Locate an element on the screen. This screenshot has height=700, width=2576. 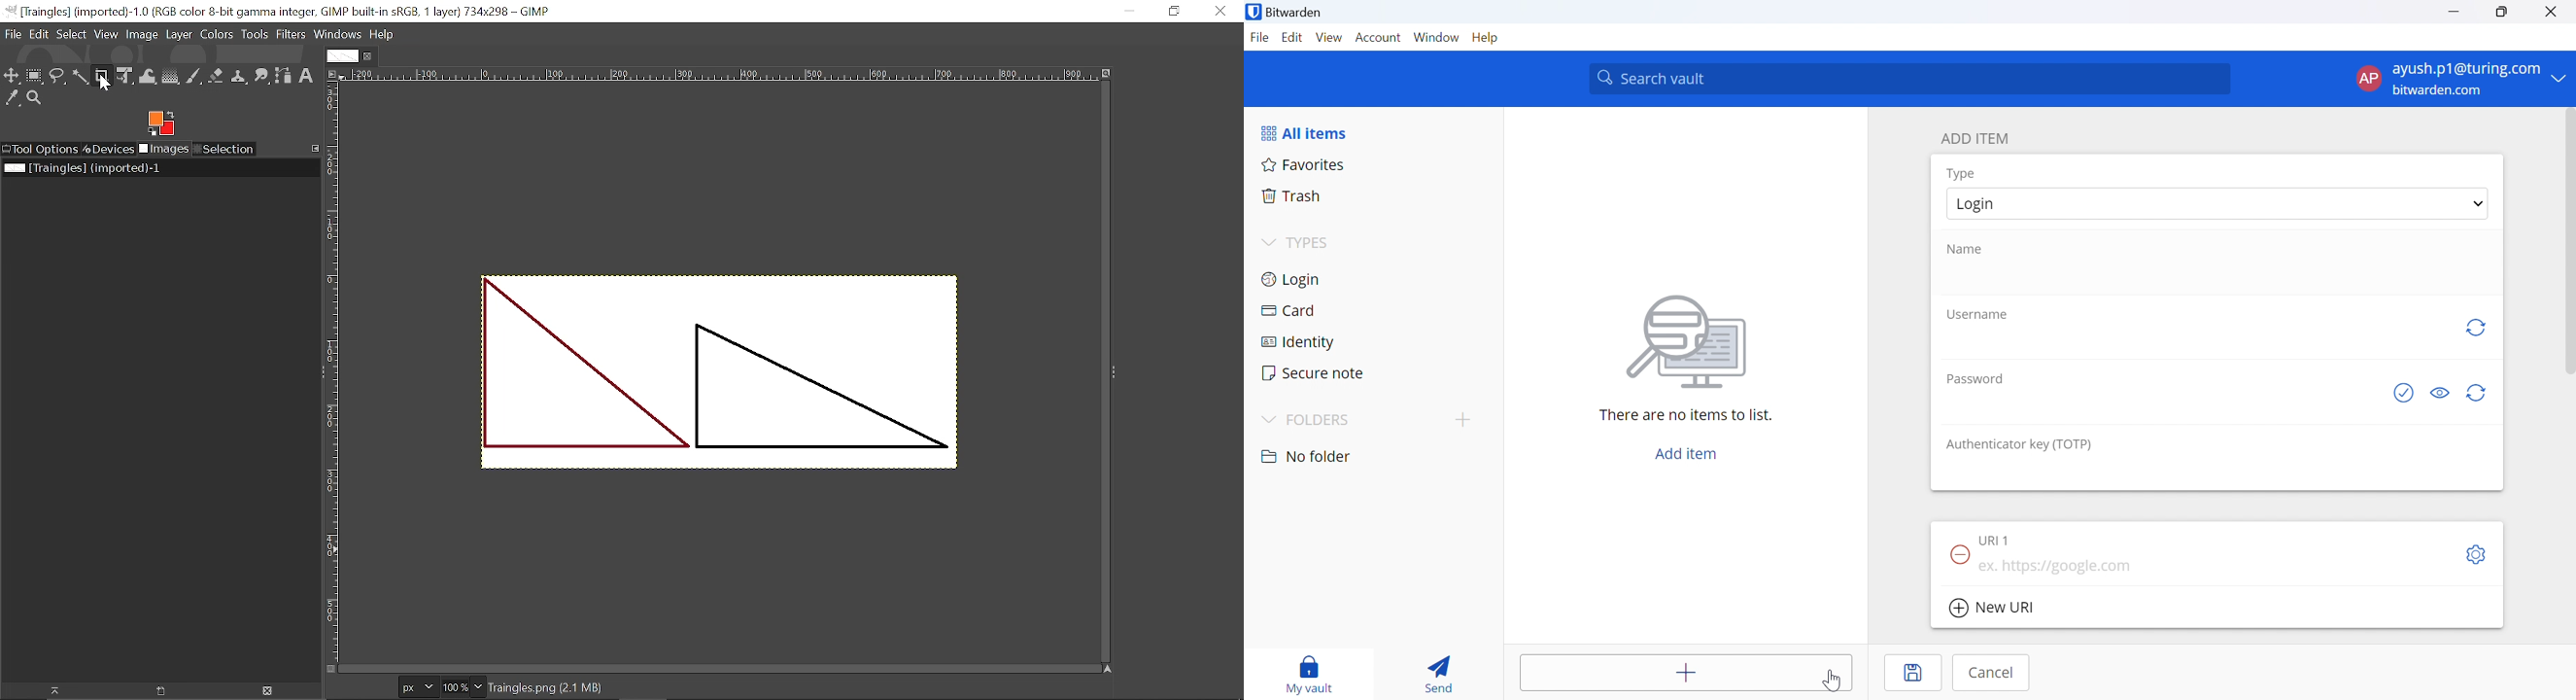
Trash is located at coordinates (1292, 195).